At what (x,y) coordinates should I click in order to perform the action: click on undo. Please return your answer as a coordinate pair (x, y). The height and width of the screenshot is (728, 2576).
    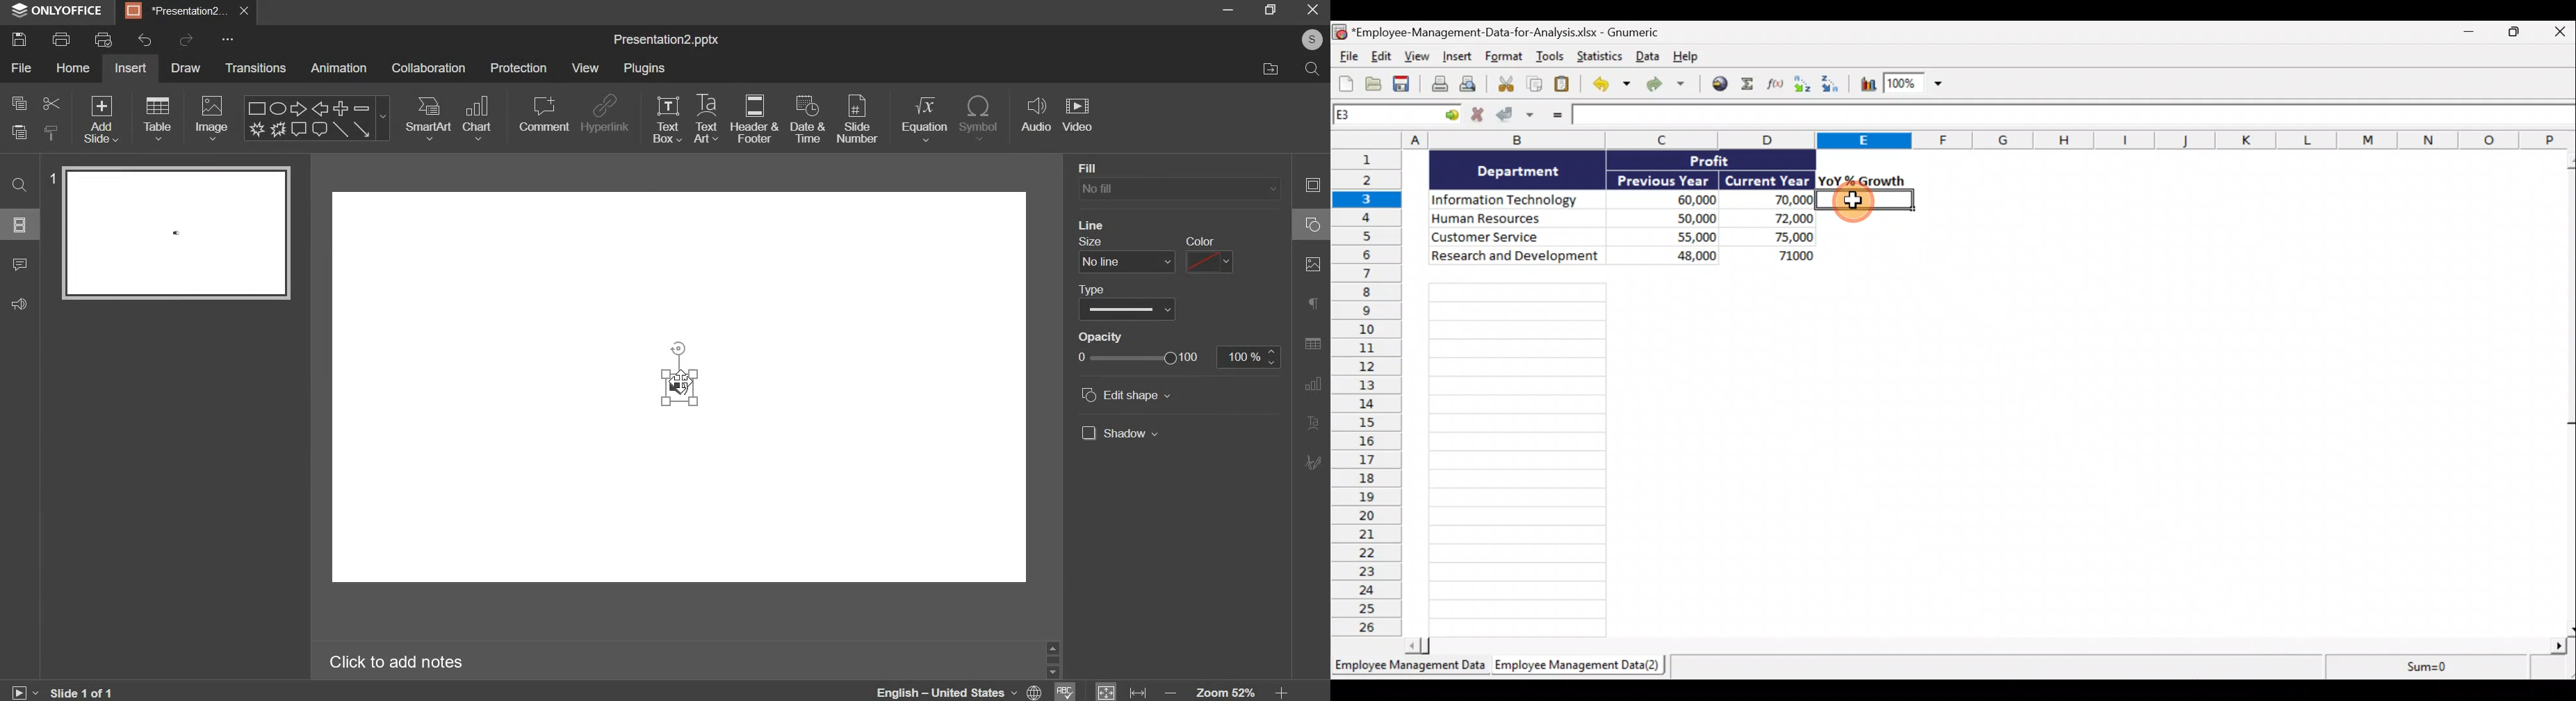
    Looking at the image, I should click on (140, 40).